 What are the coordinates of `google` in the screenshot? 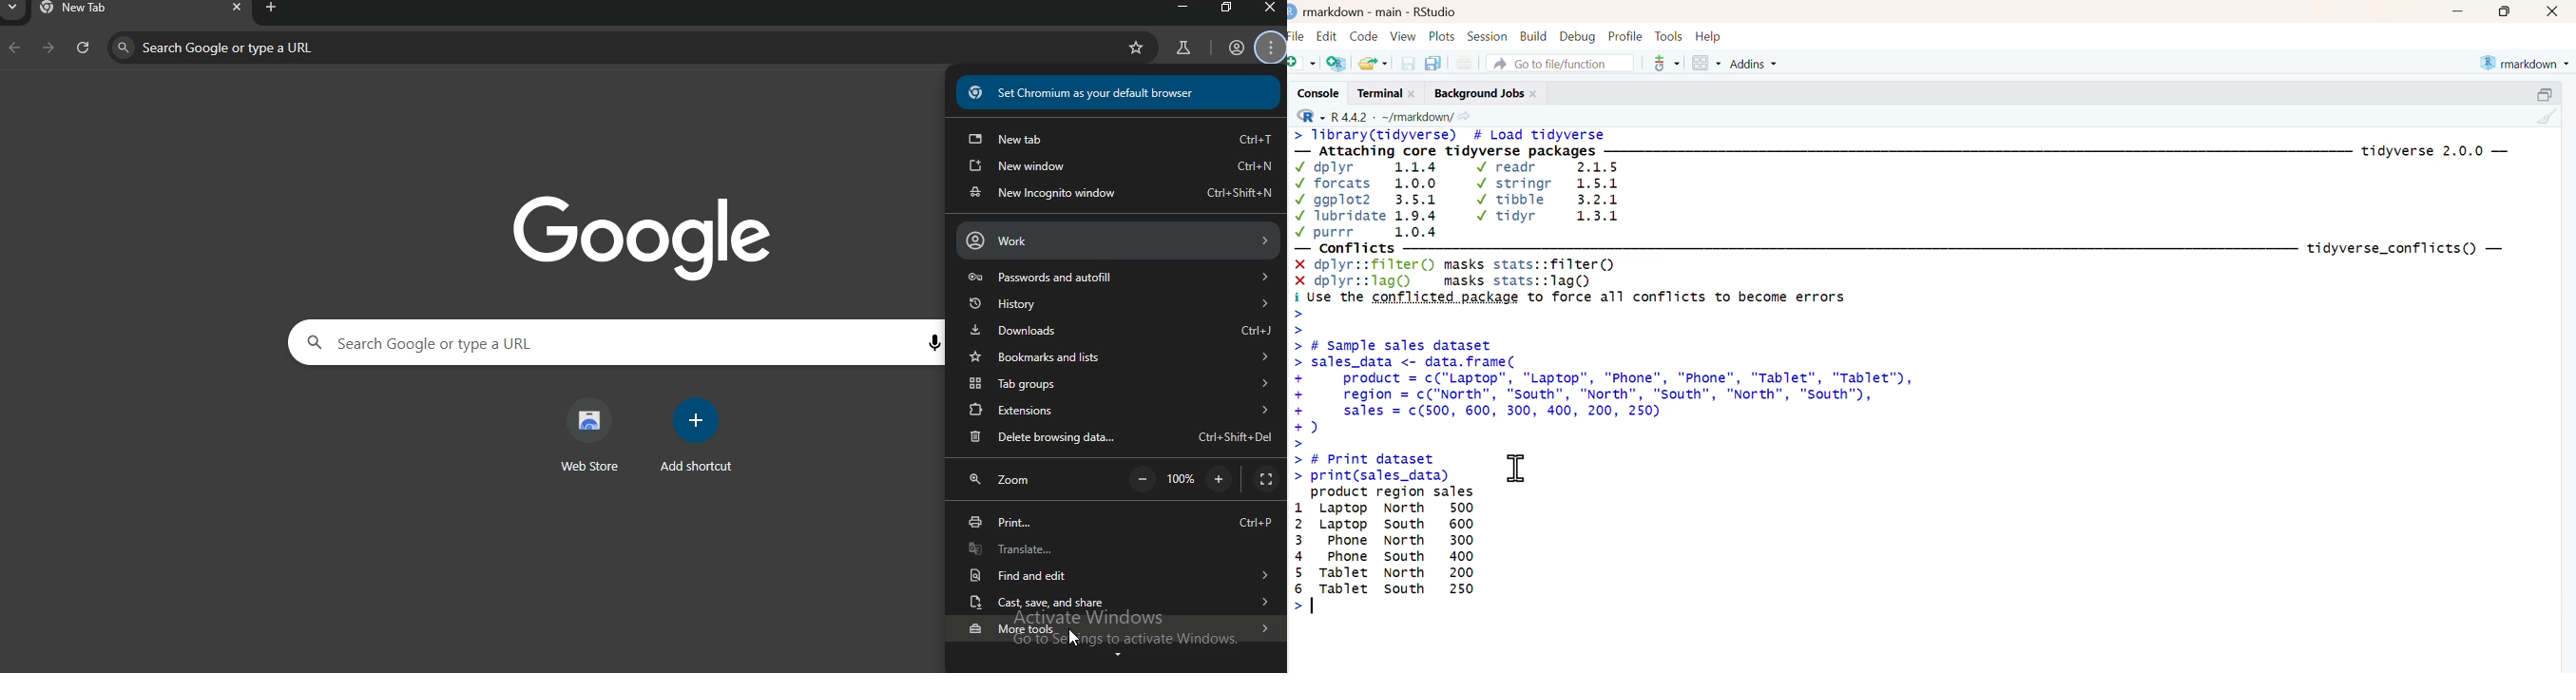 It's located at (643, 231).